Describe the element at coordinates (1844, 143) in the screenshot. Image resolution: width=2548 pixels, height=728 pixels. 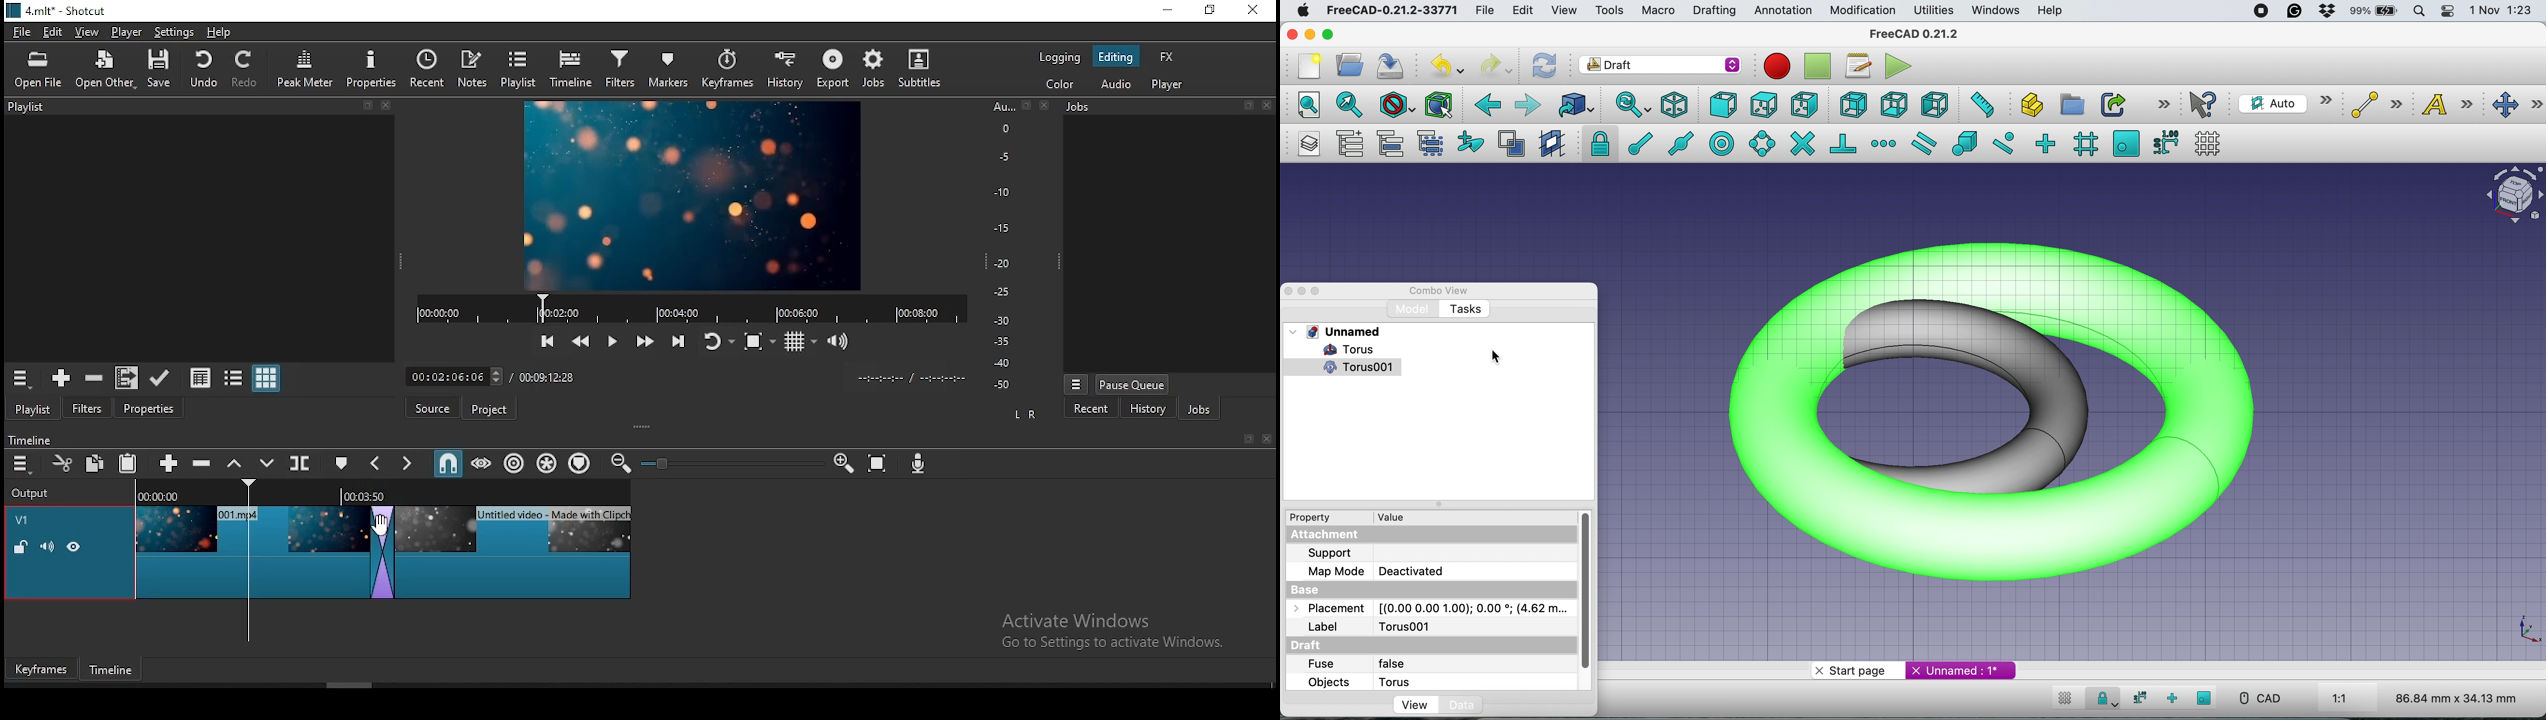
I see `snap perpendicular` at that location.